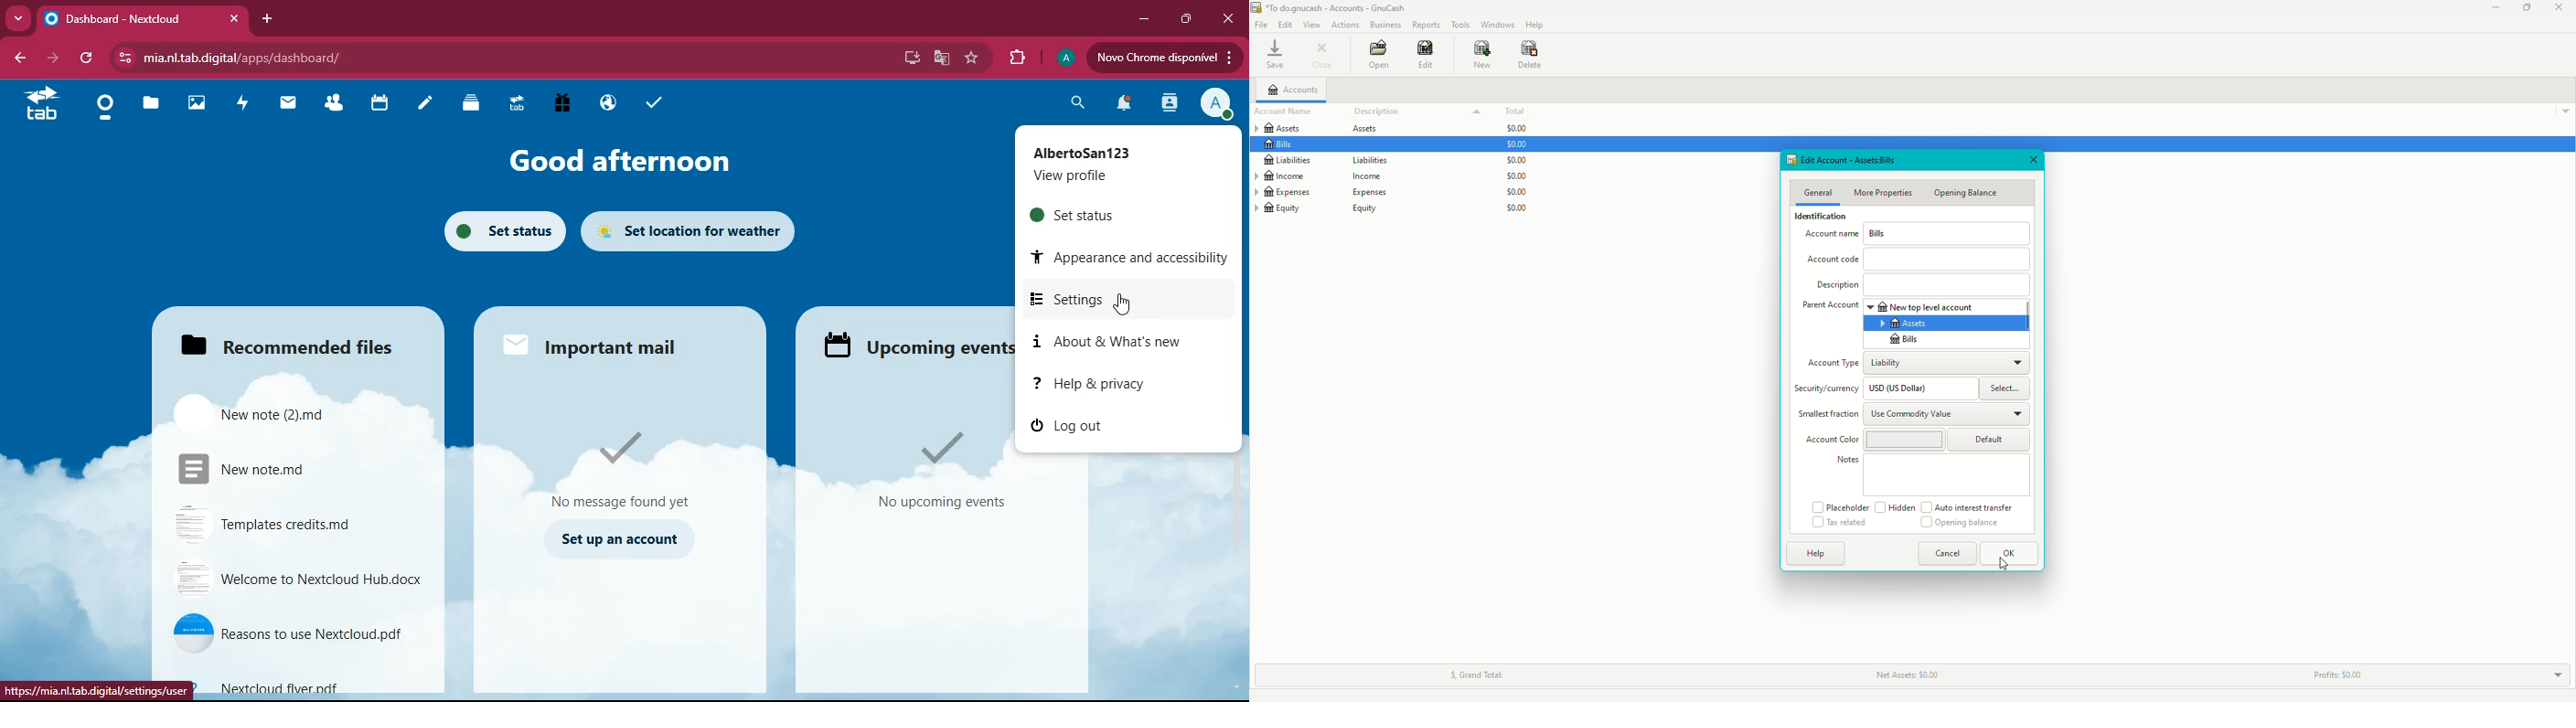 The image size is (2576, 728). I want to click on File, so click(1263, 26).